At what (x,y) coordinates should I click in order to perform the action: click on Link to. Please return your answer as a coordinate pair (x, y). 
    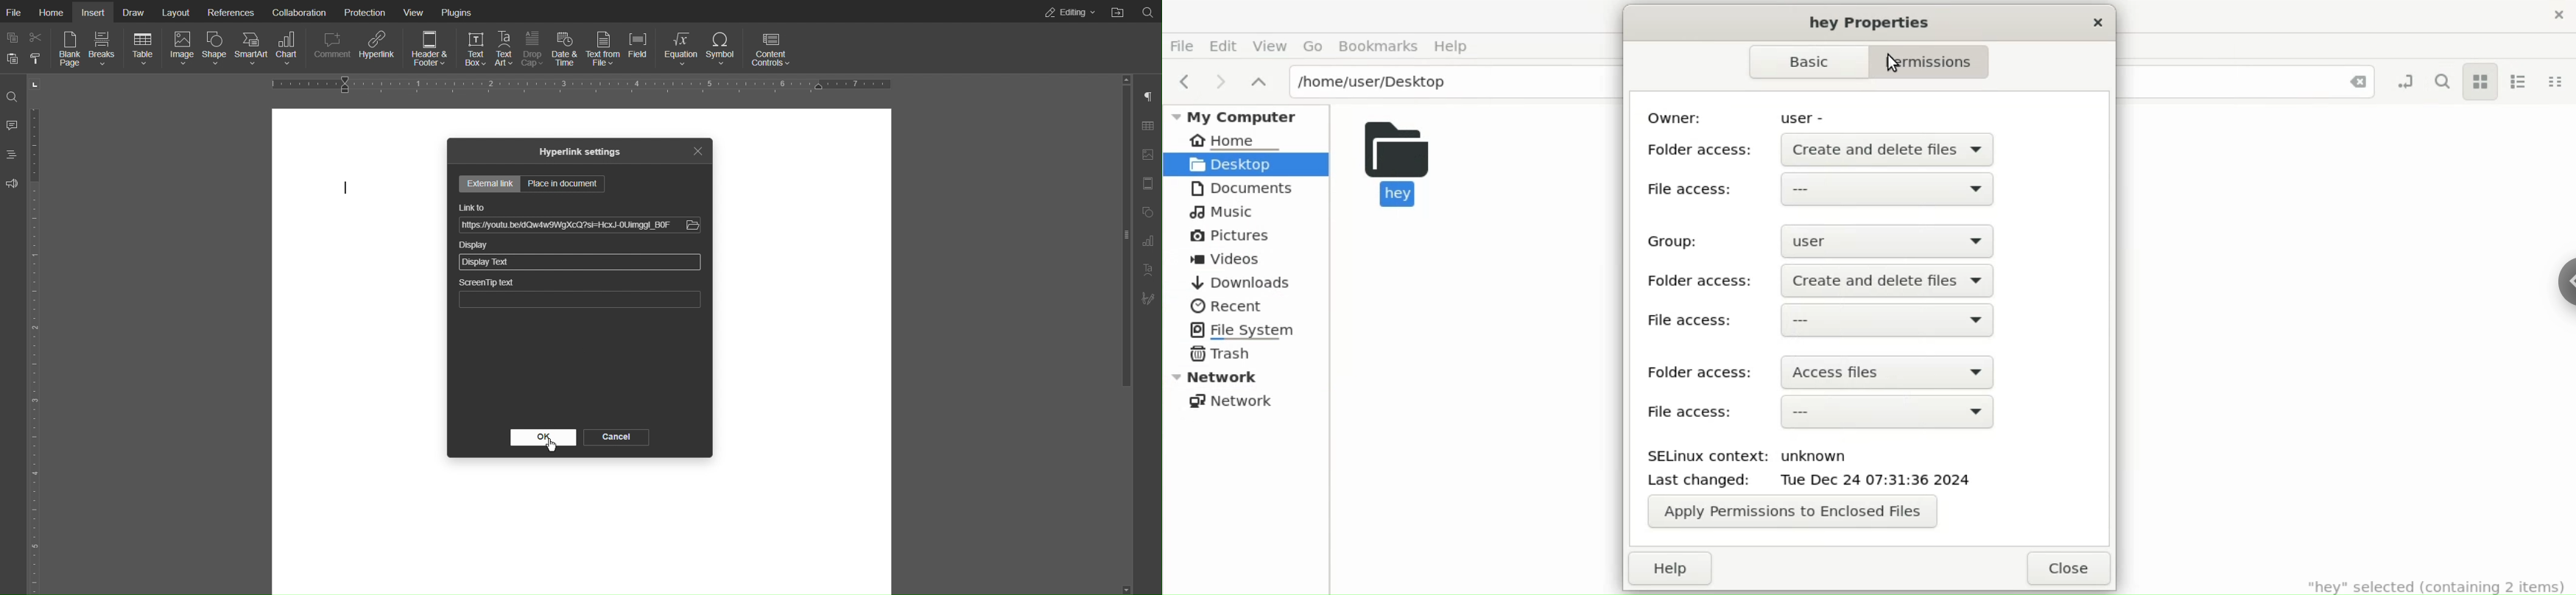
    Looking at the image, I should click on (471, 206).